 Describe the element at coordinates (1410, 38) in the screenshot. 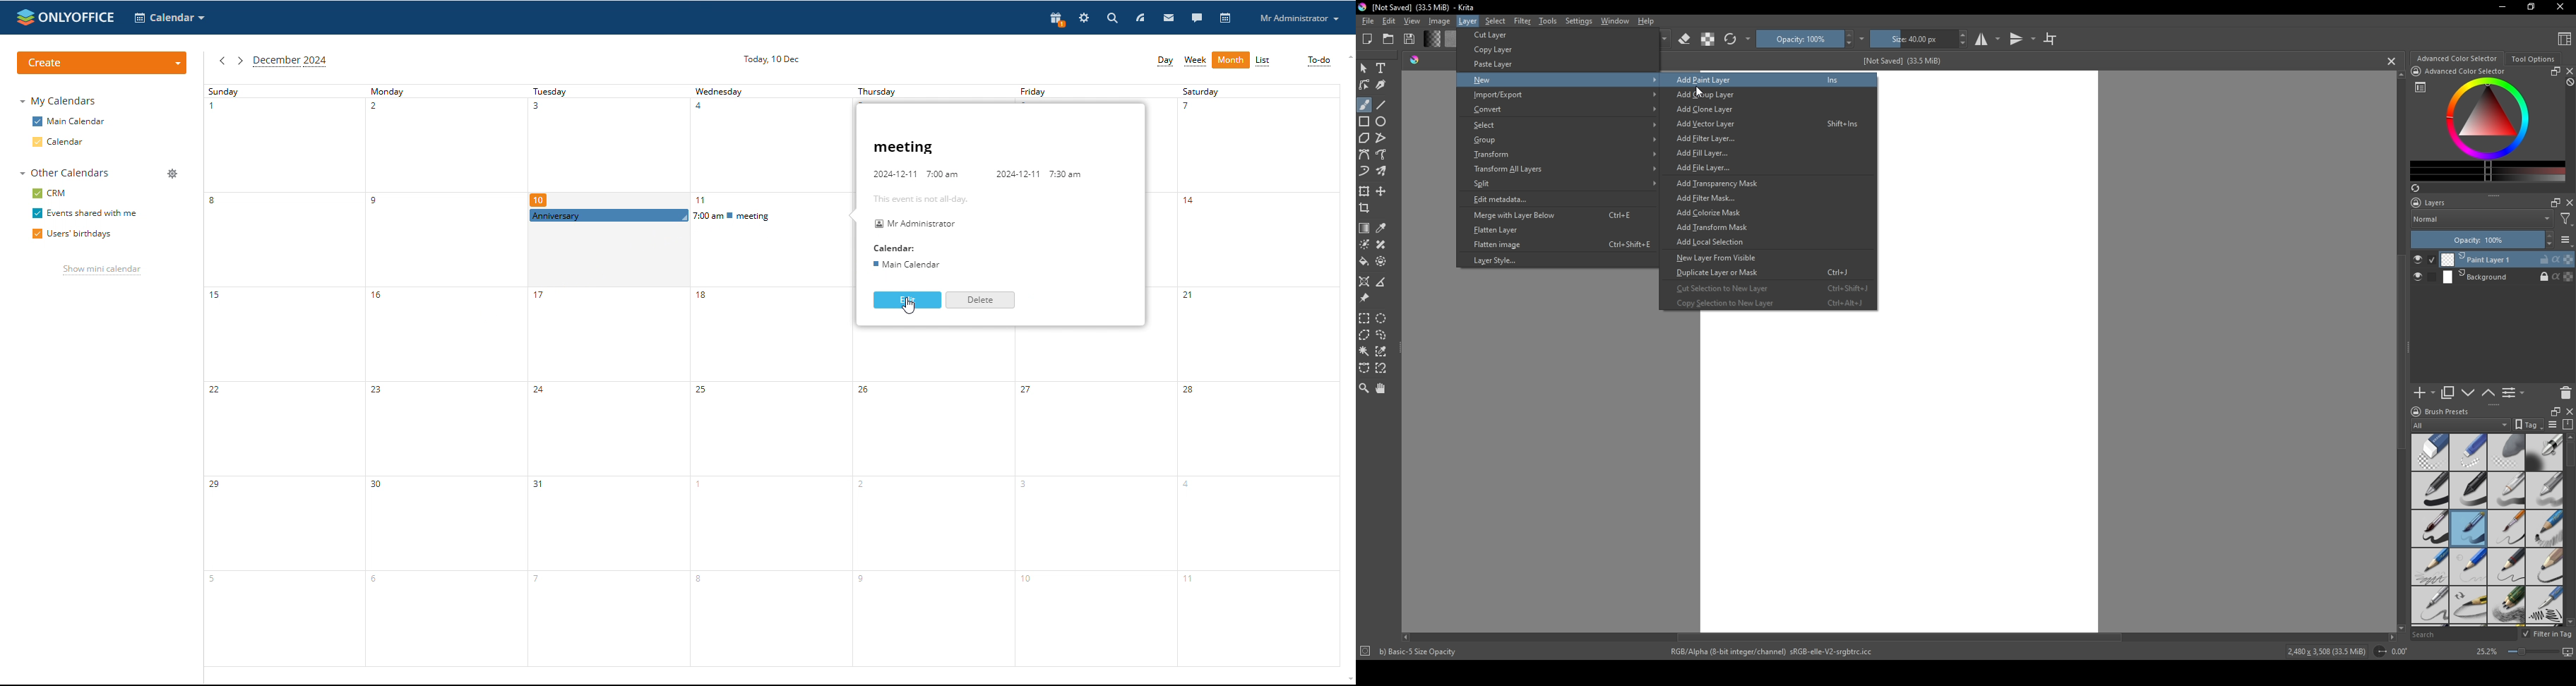

I see `Save` at that location.